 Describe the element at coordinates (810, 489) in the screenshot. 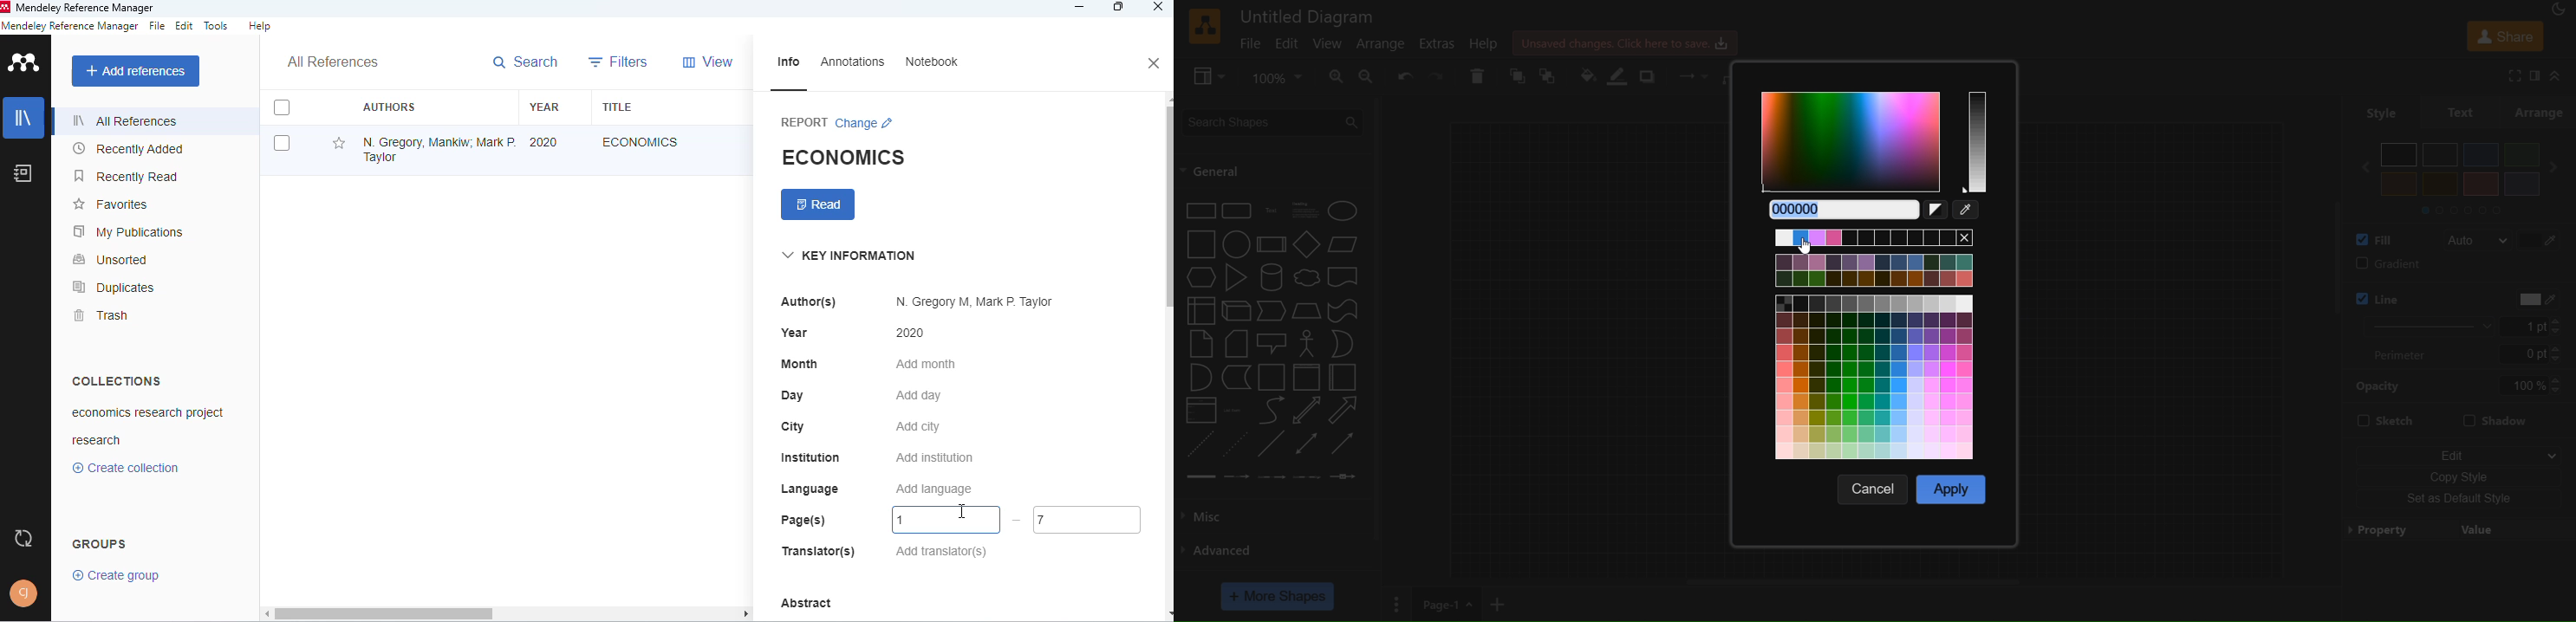

I see `` at that location.